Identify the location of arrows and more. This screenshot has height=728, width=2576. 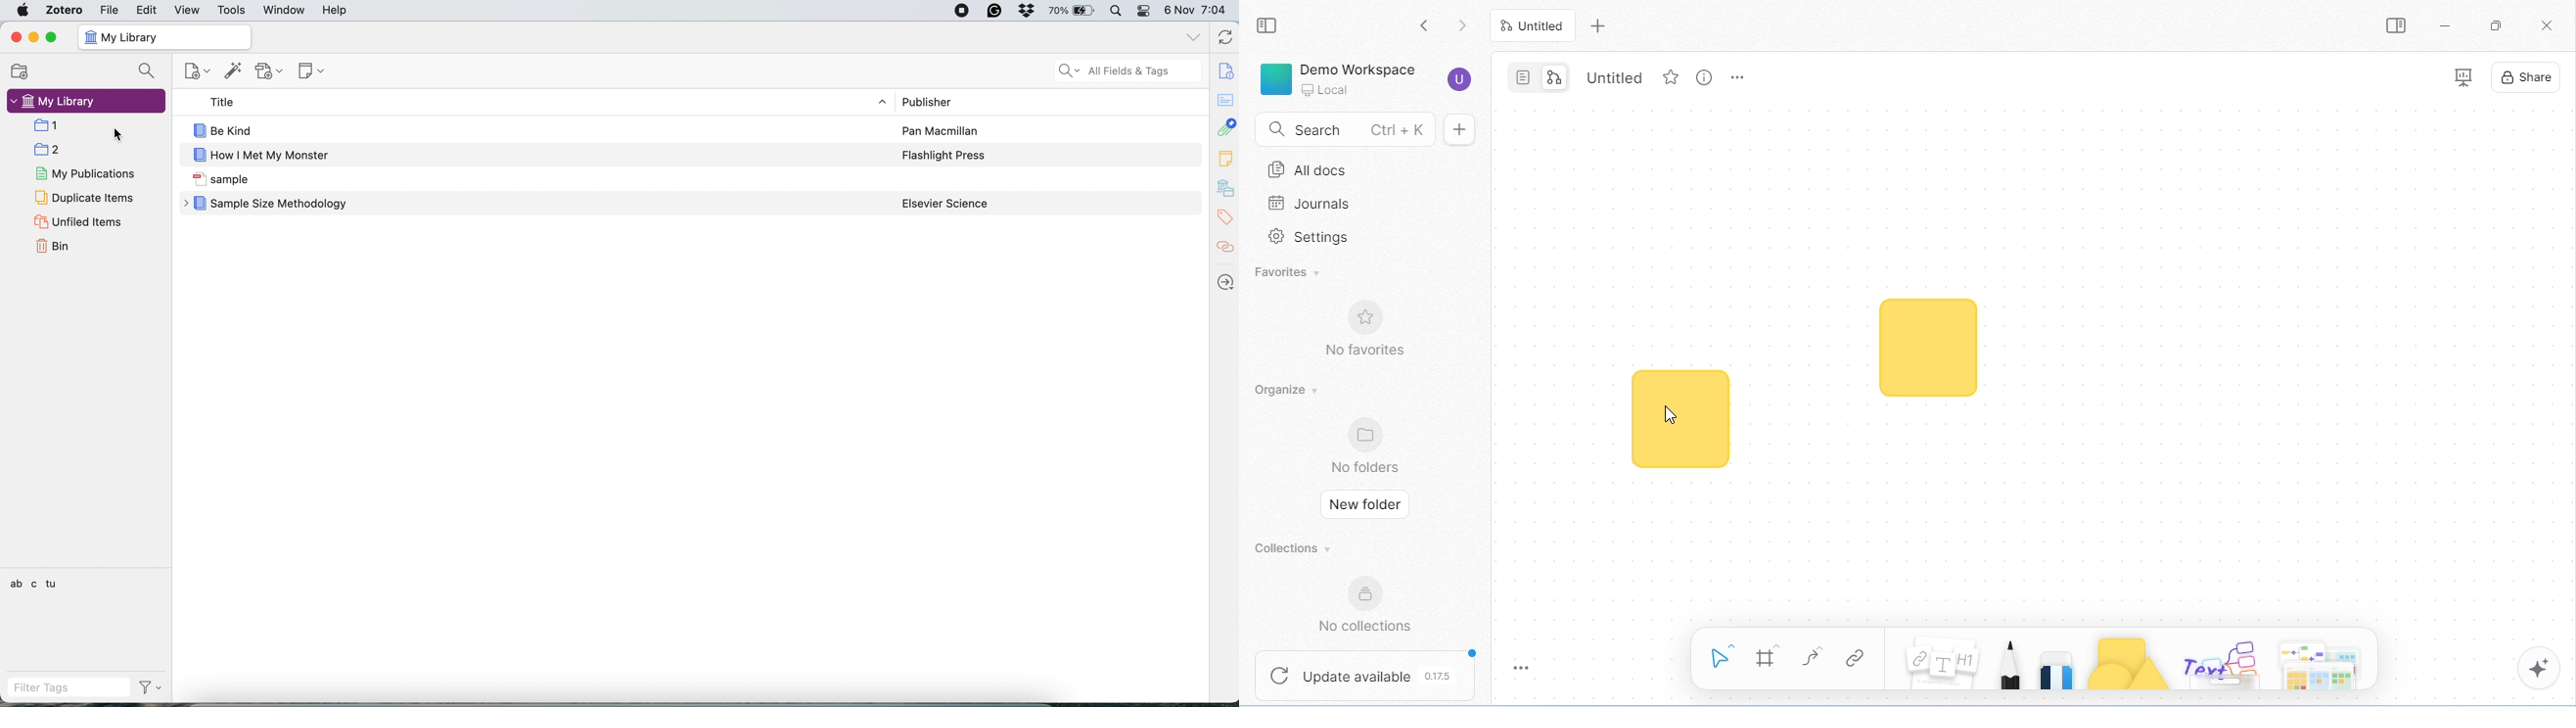
(2321, 663).